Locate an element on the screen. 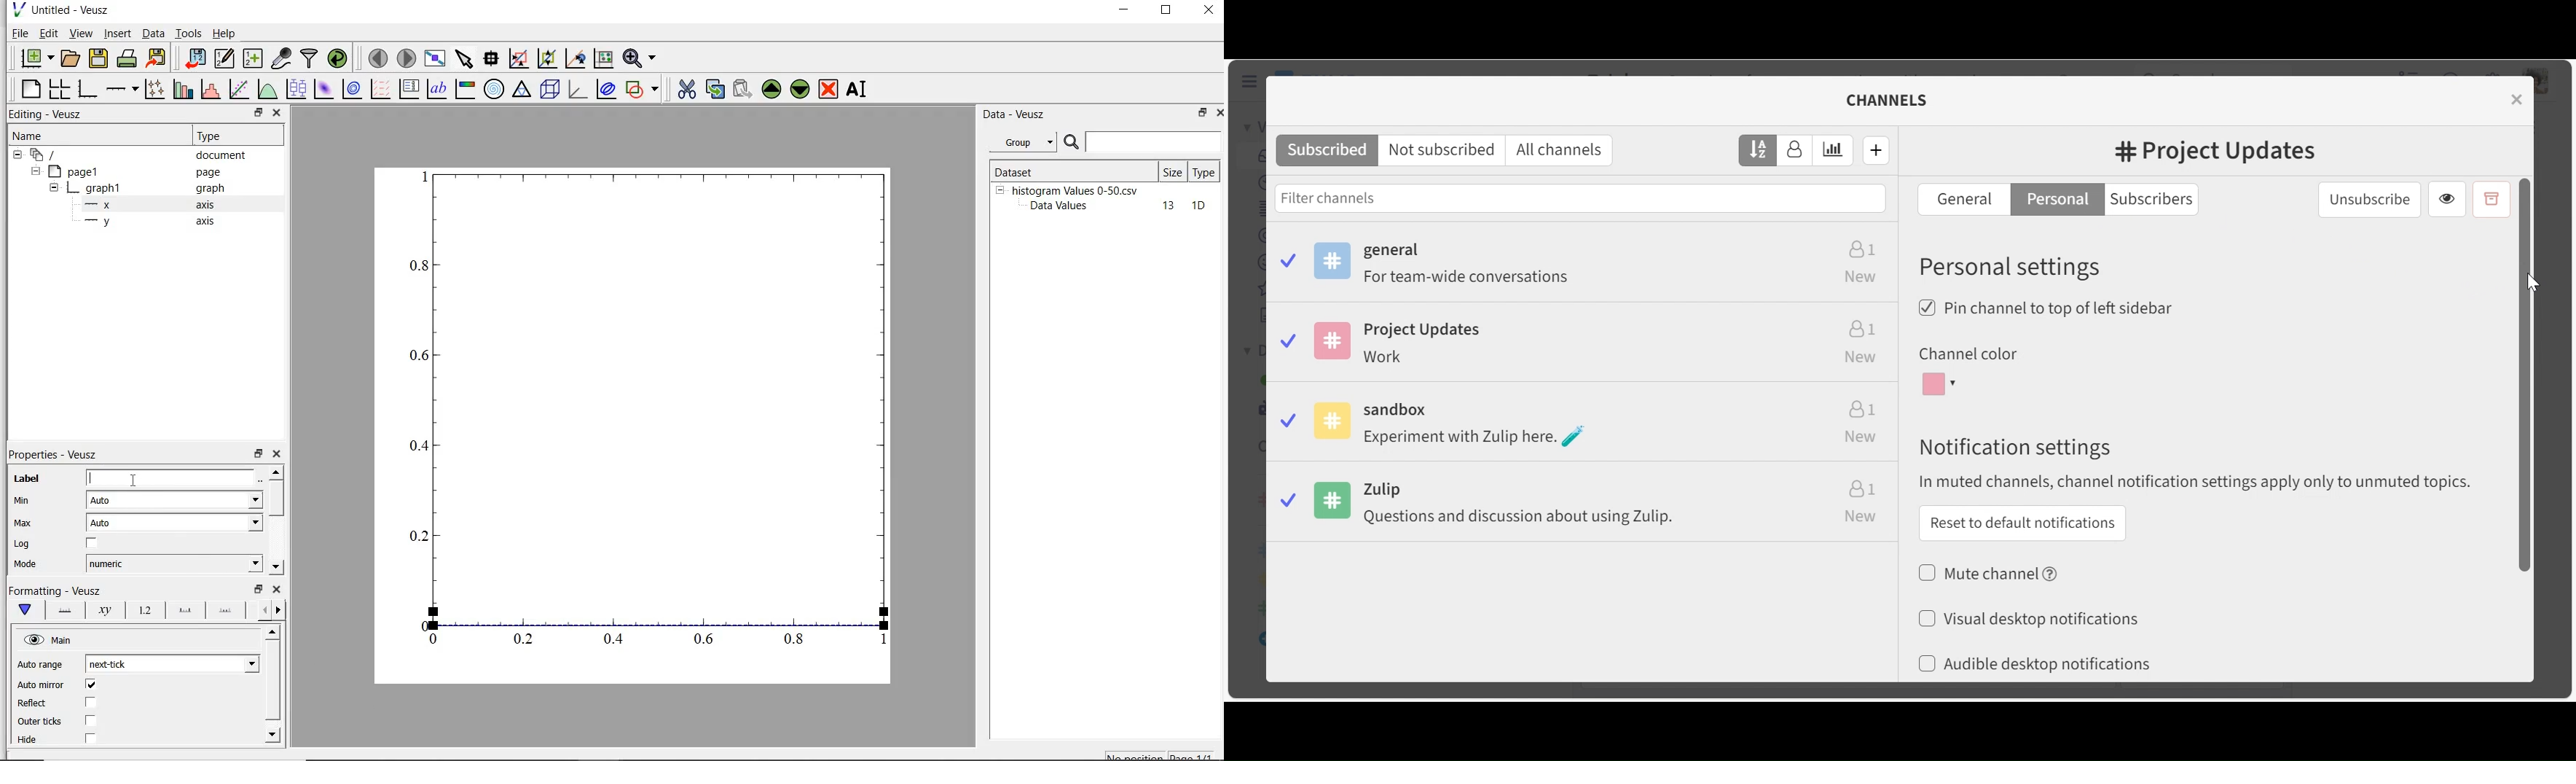 The width and height of the screenshot is (2576, 784). Zulip is located at coordinates (1584, 508).